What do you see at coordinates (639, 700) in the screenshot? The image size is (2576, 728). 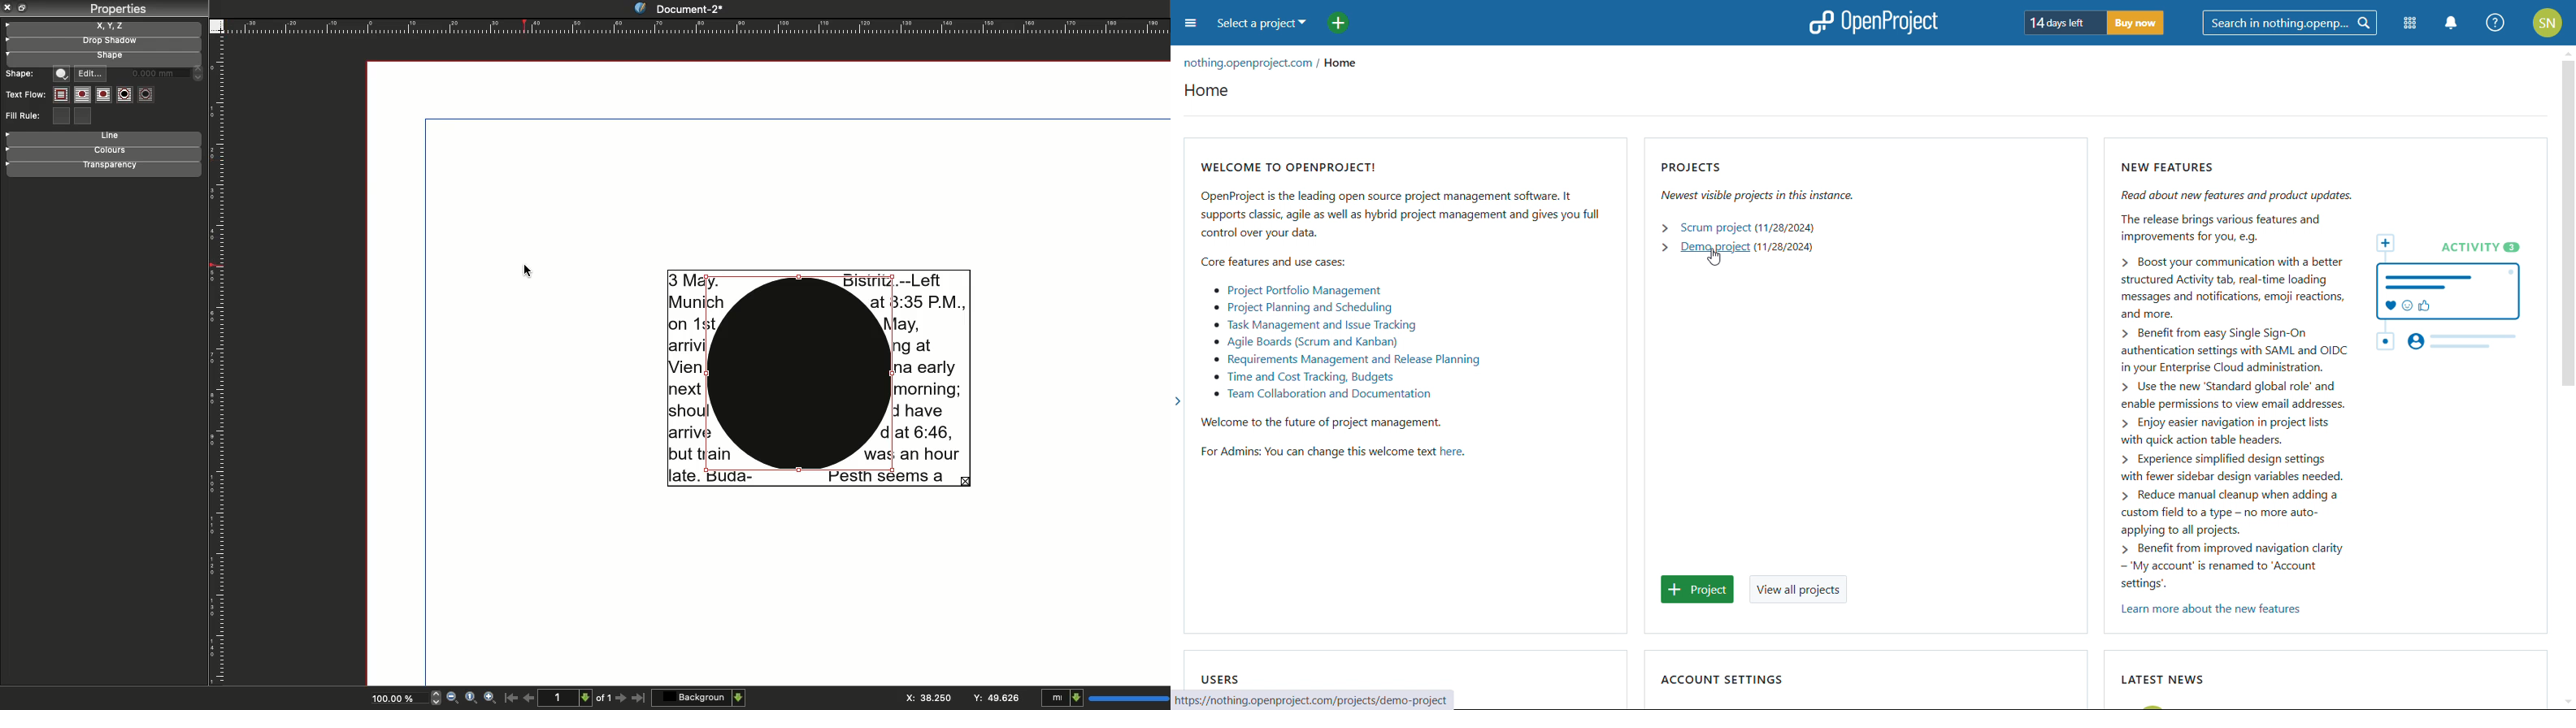 I see `Last page` at bounding box center [639, 700].